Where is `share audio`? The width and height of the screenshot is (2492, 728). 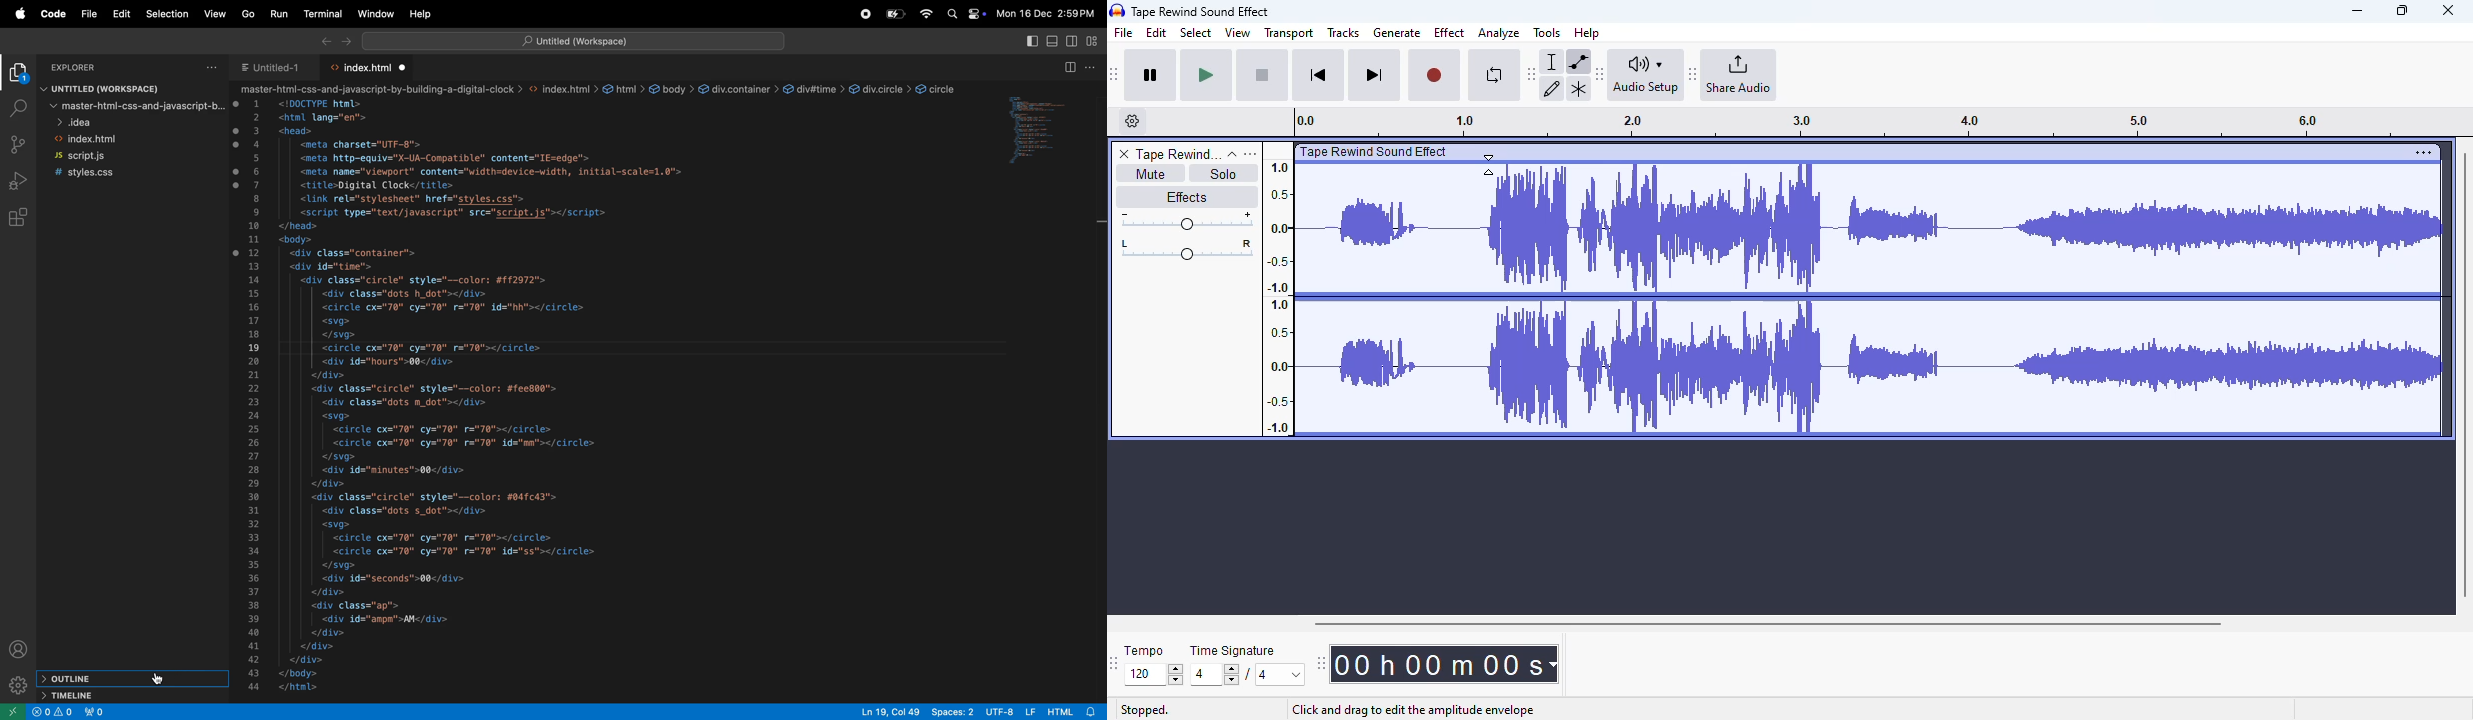 share audio is located at coordinates (1740, 75).